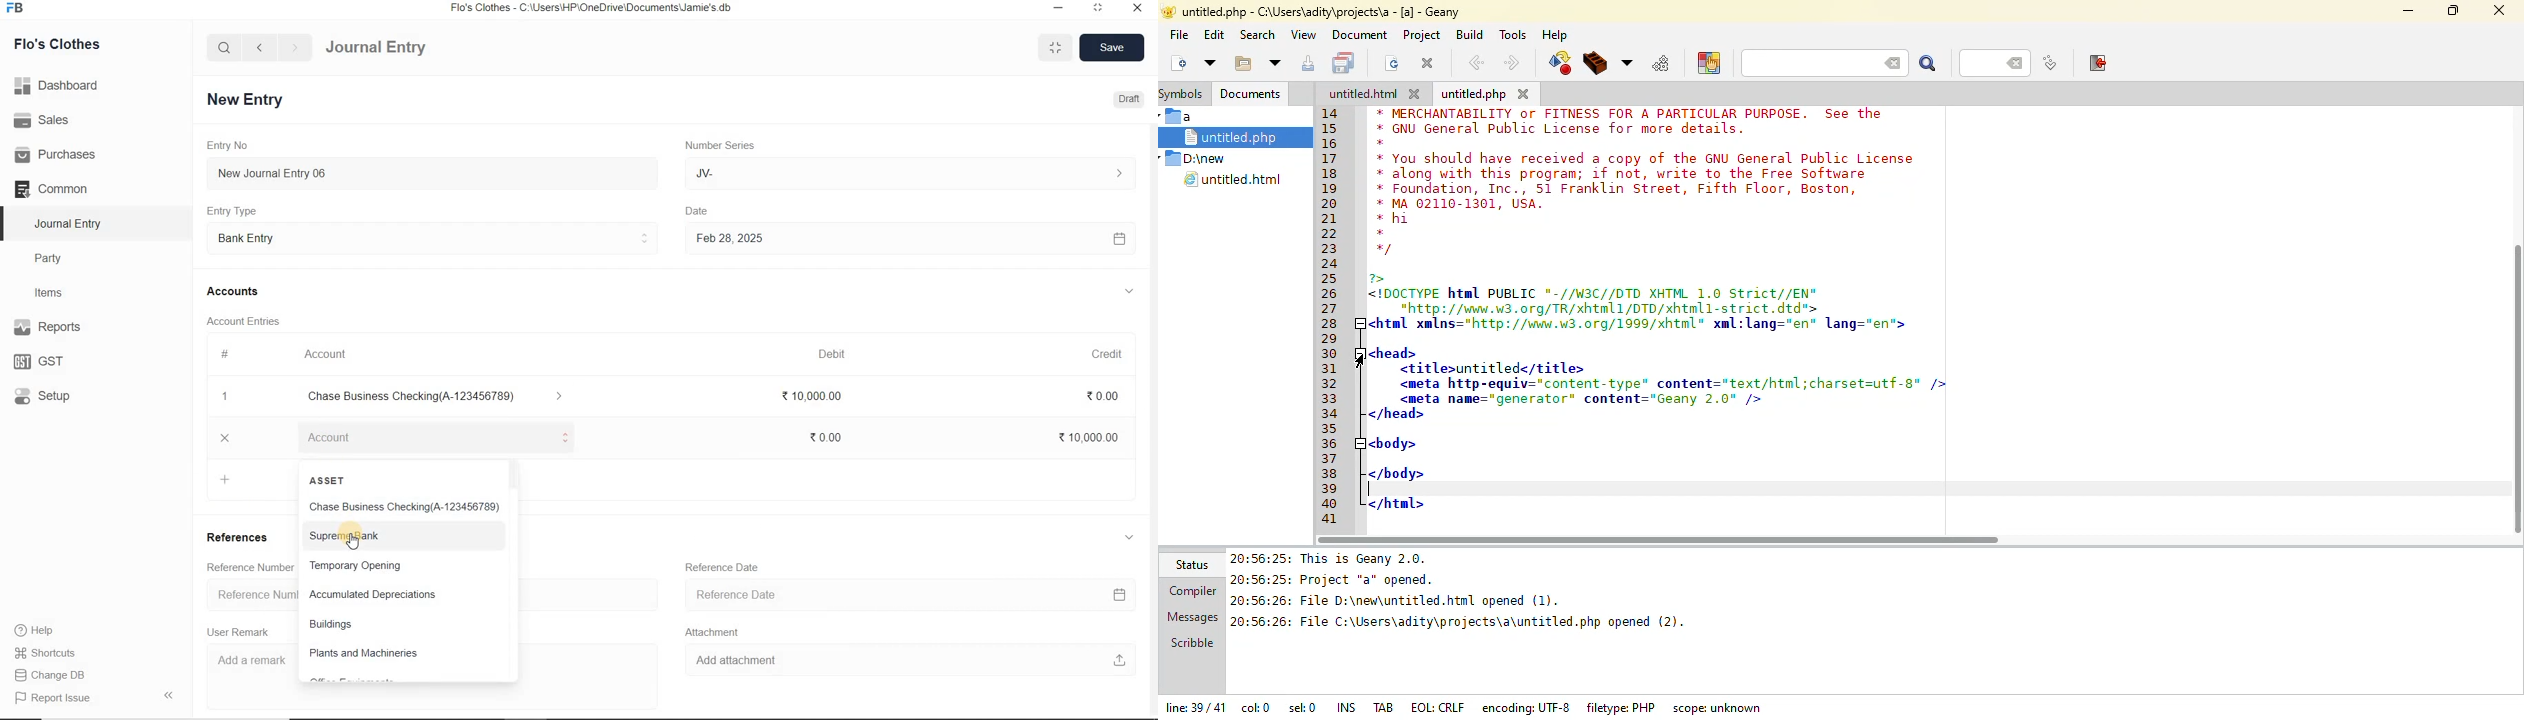 The width and height of the screenshot is (2548, 728). I want to click on References, so click(242, 541).